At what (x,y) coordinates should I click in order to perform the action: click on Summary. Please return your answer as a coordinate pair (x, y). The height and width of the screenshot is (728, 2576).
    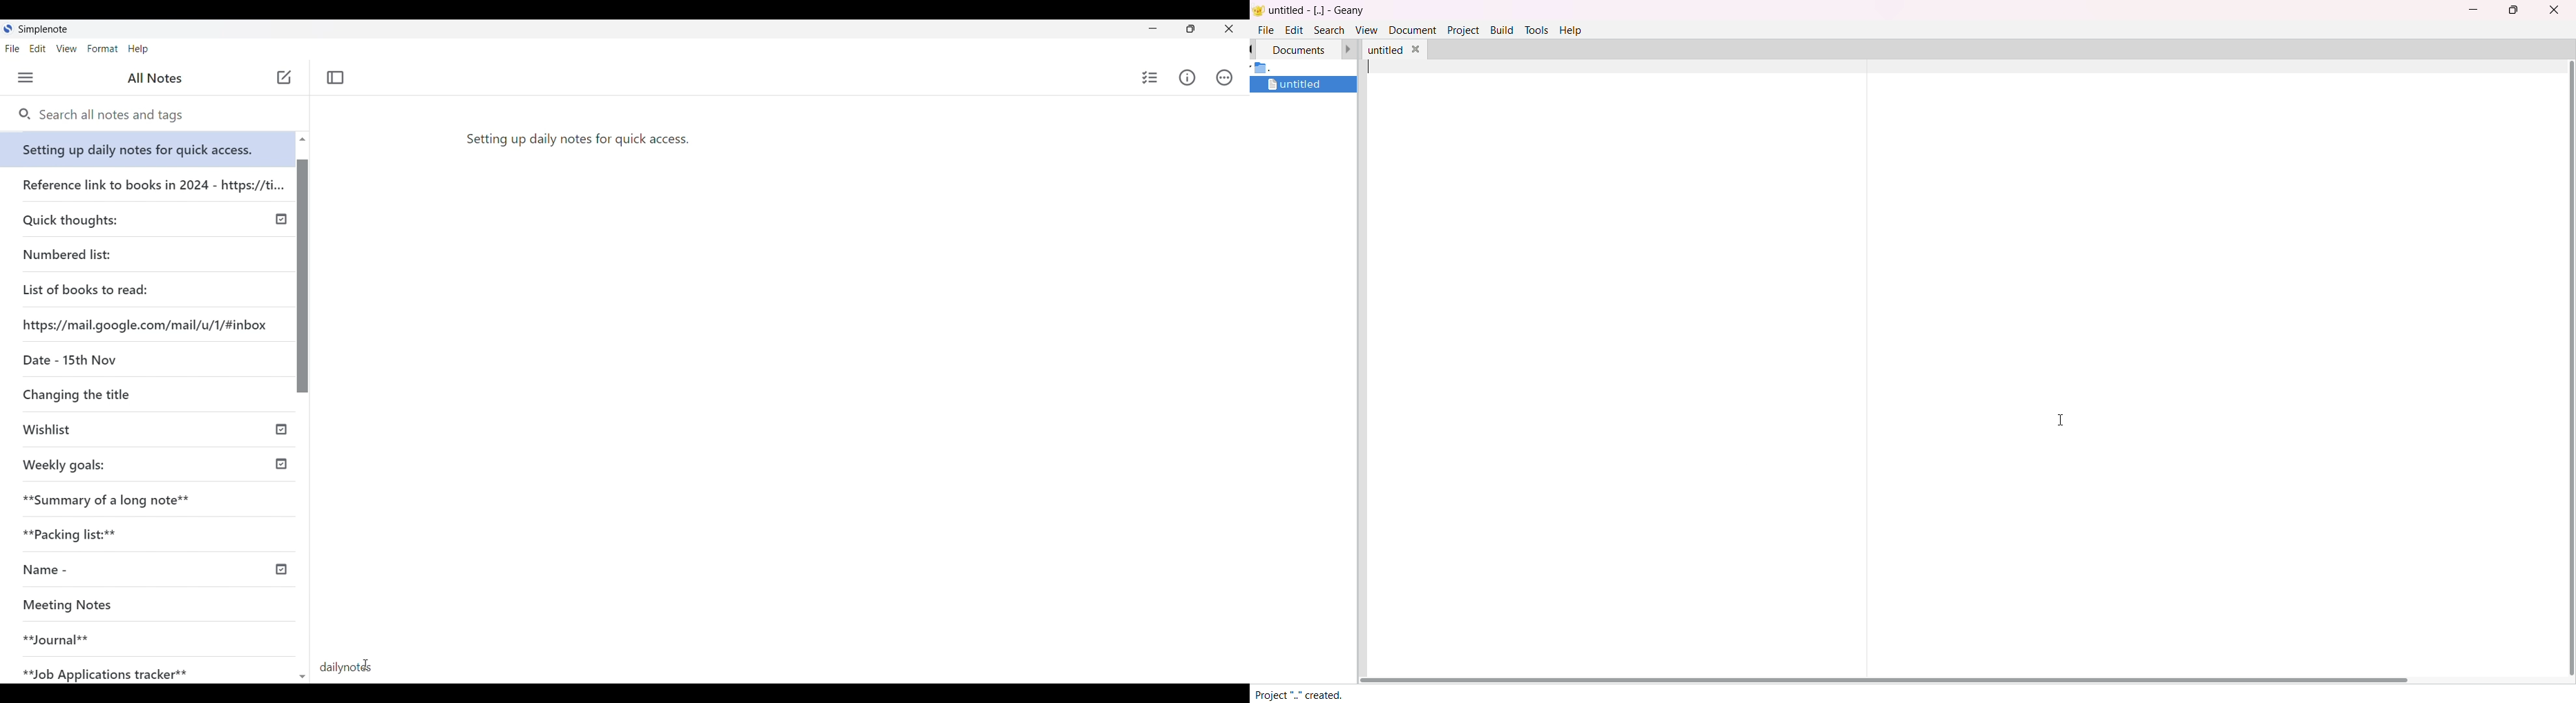
    Looking at the image, I should click on (156, 496).